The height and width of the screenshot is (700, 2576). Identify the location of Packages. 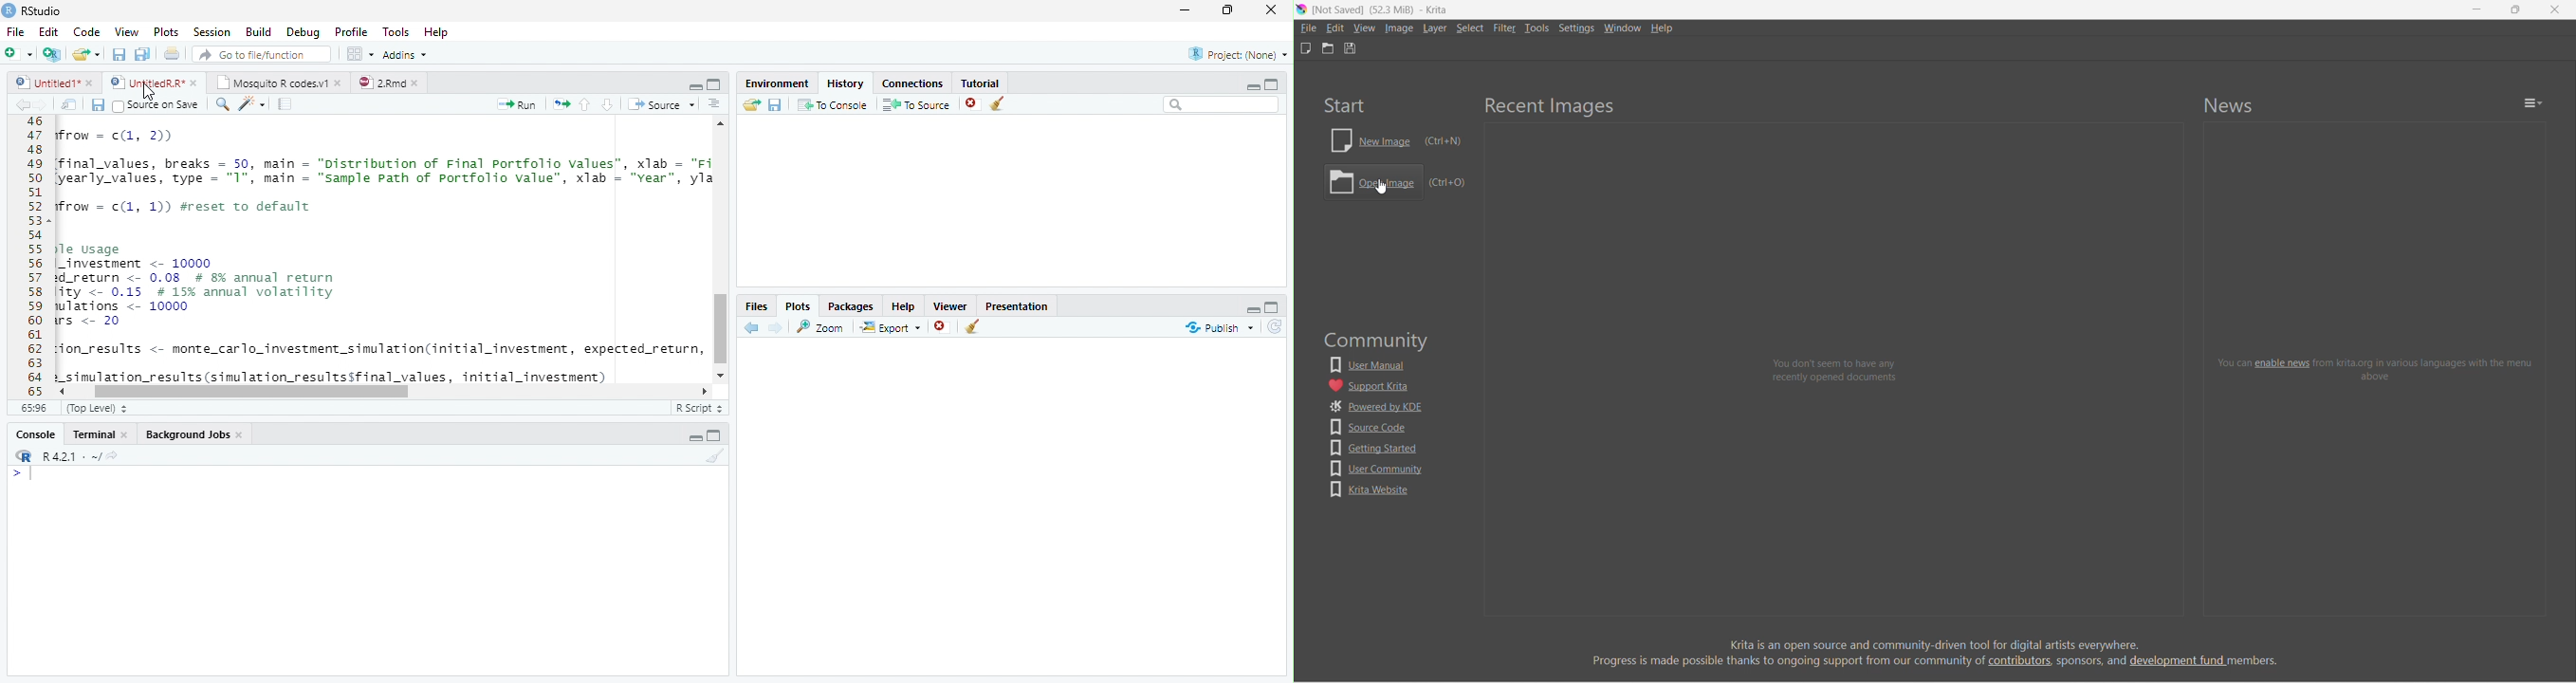
(850, 305).